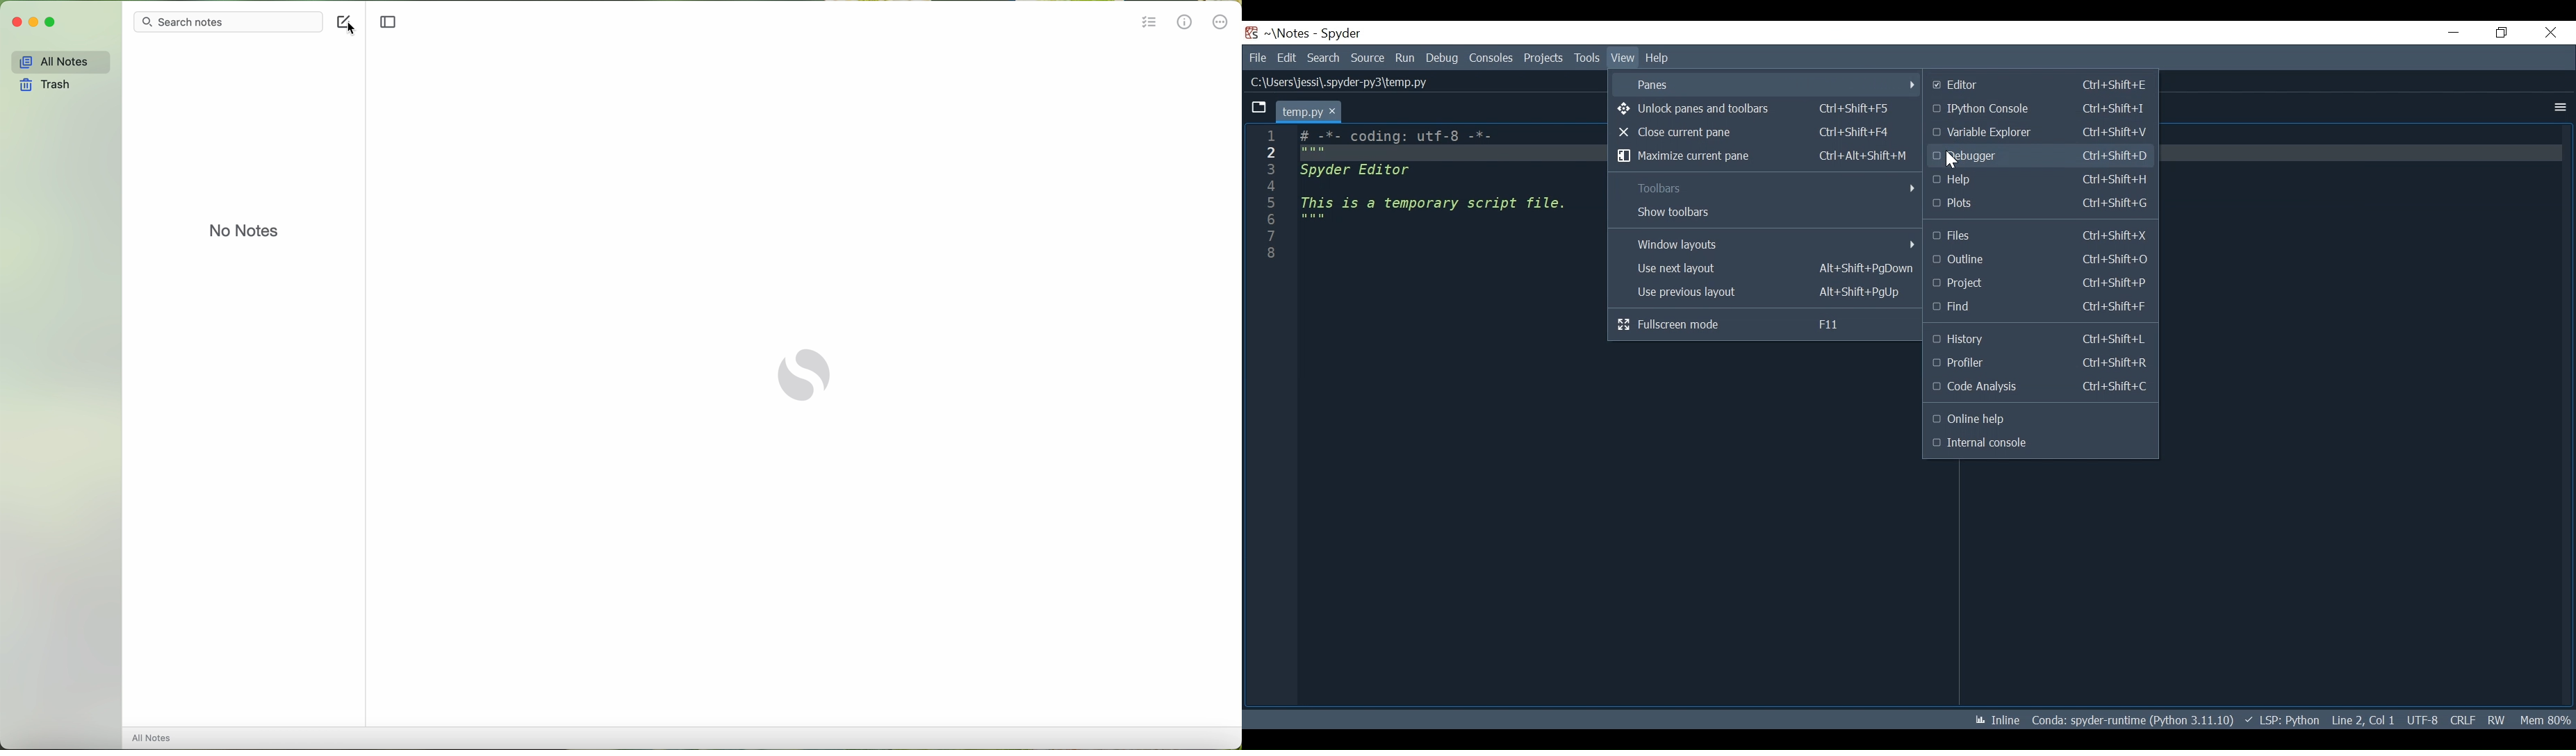  What do you see at coordinates (1308, 111) in the screenshot?
I see `Current tab` at bounding box center [1308, 111].